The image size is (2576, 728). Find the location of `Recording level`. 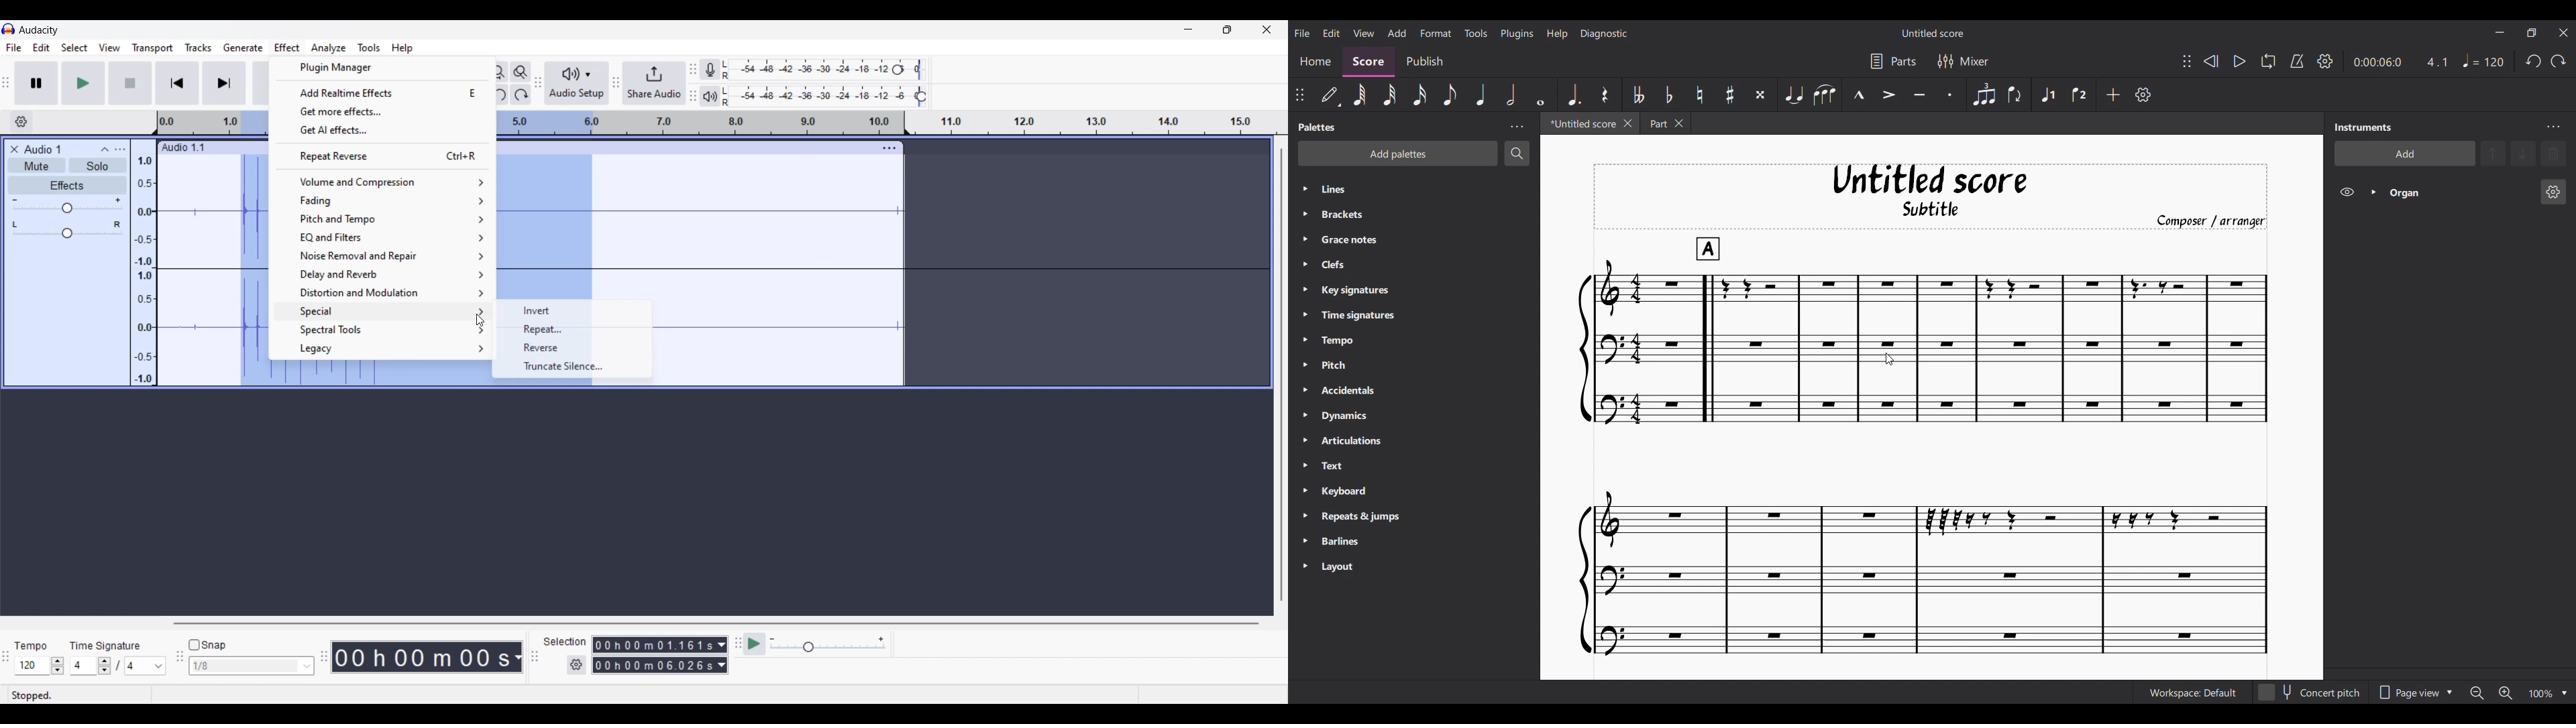

Recording level is located at coordinates (808, 70).